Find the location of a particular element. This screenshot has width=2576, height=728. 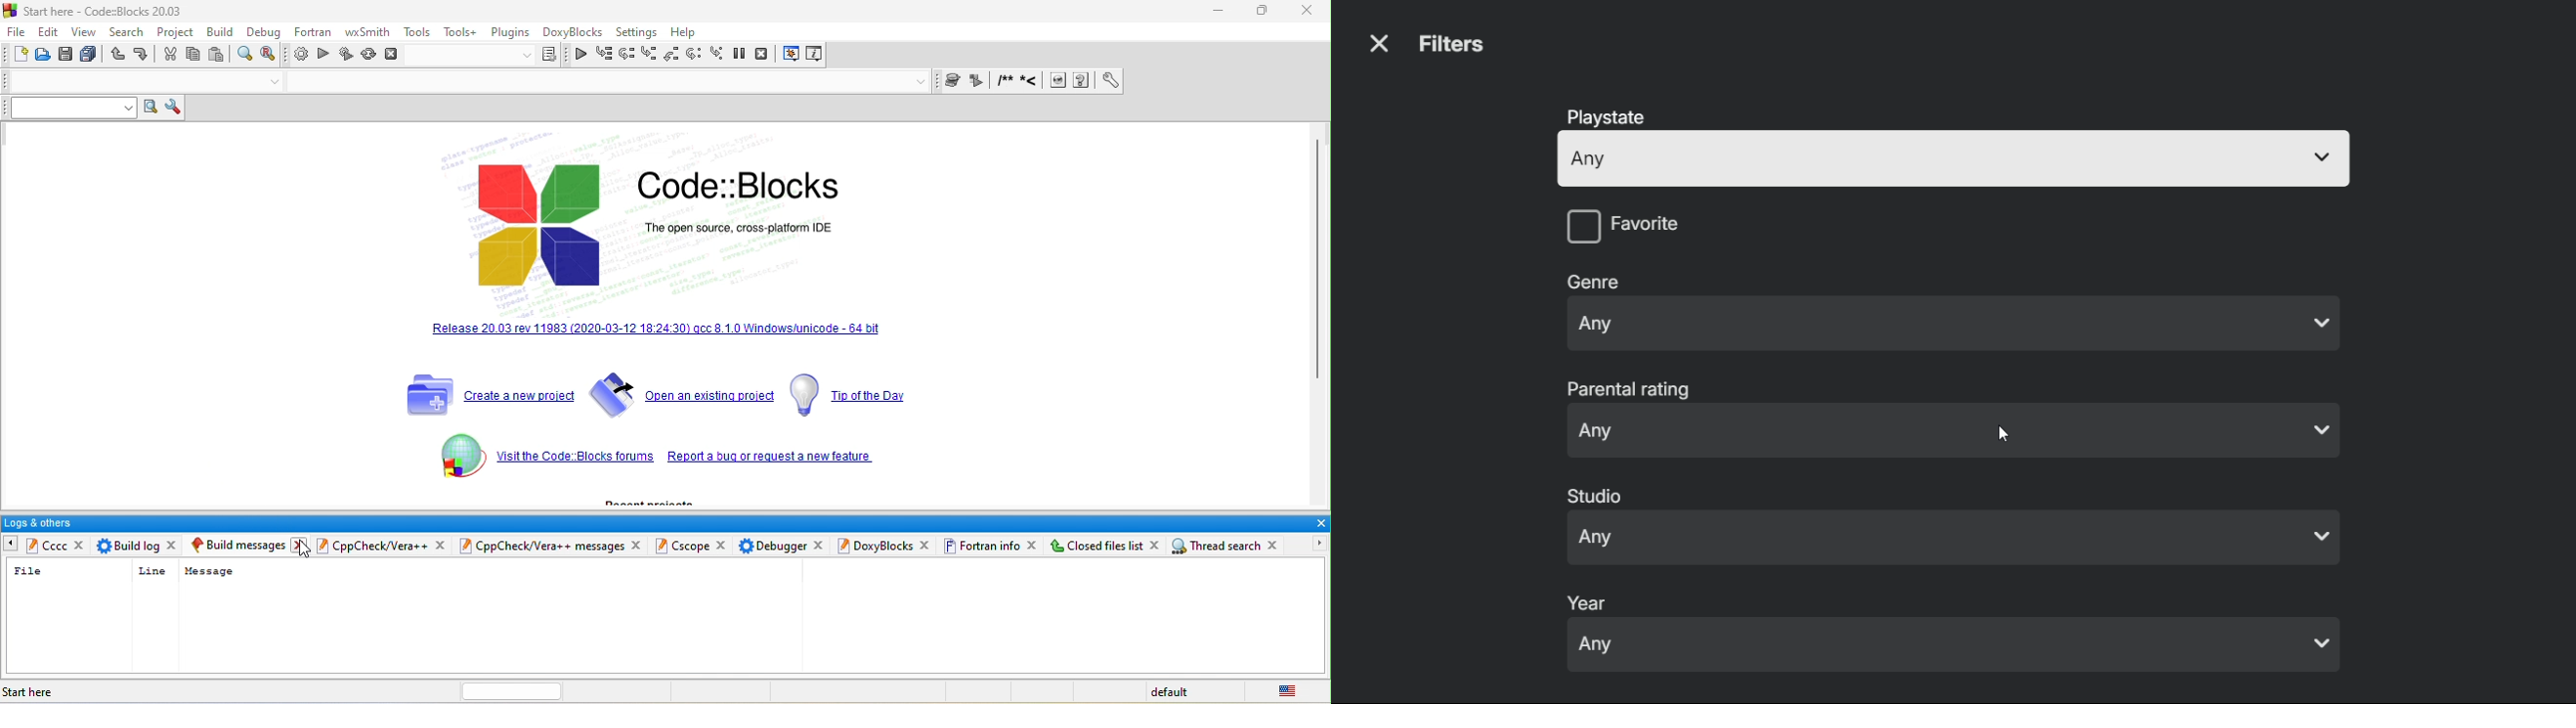

build is located at coordinates (225, 33).